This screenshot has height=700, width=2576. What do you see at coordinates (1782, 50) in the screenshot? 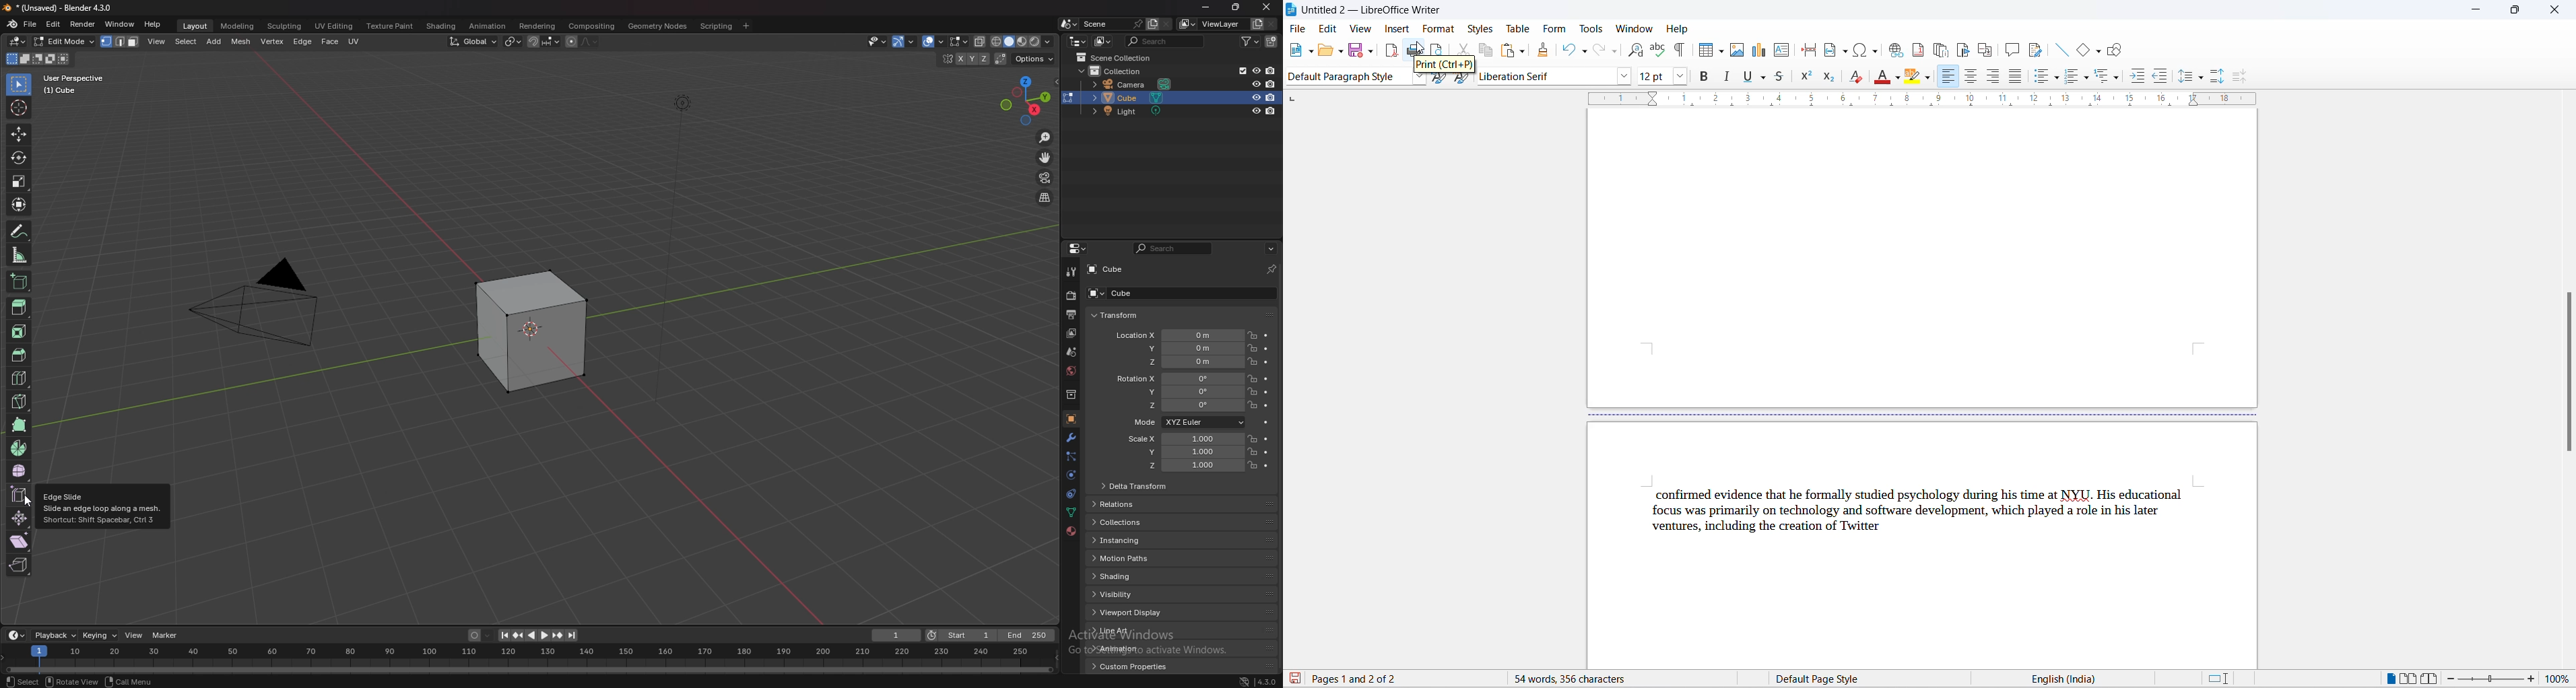
I see `insert text` at bounding box center [1782, 50].